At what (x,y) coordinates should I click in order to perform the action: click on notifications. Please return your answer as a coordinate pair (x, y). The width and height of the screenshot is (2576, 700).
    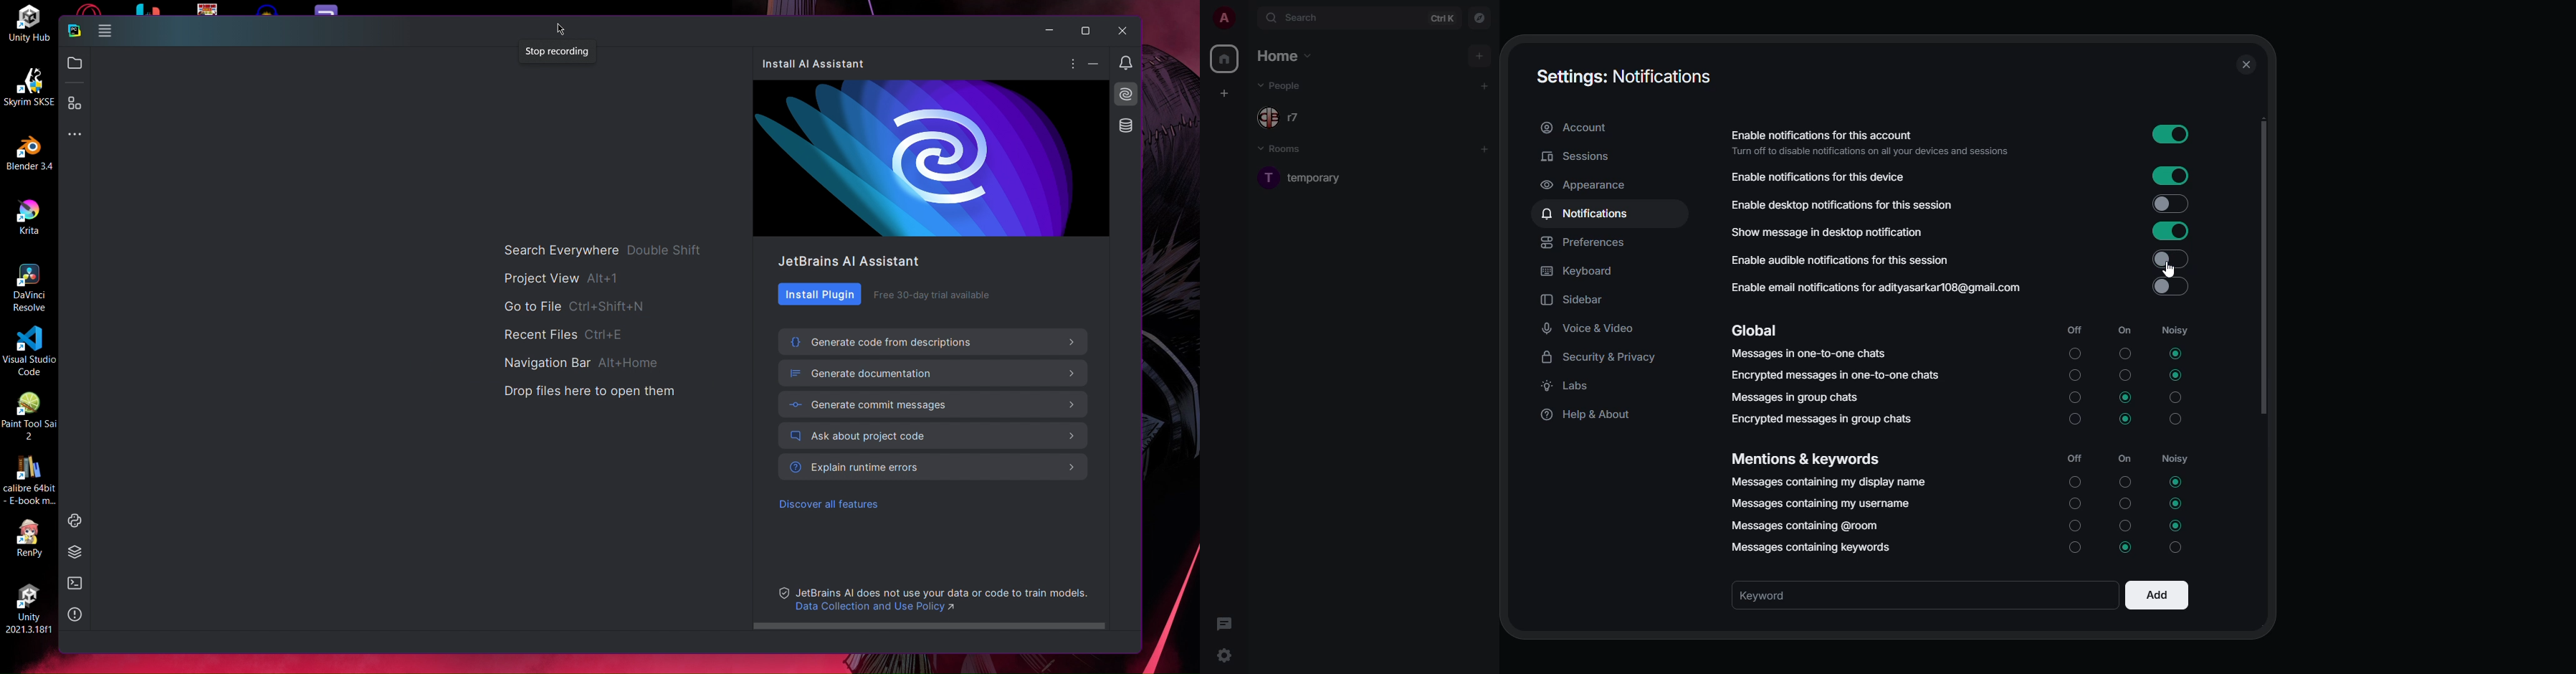
    Looking at the image, I should click on (1589, 212).